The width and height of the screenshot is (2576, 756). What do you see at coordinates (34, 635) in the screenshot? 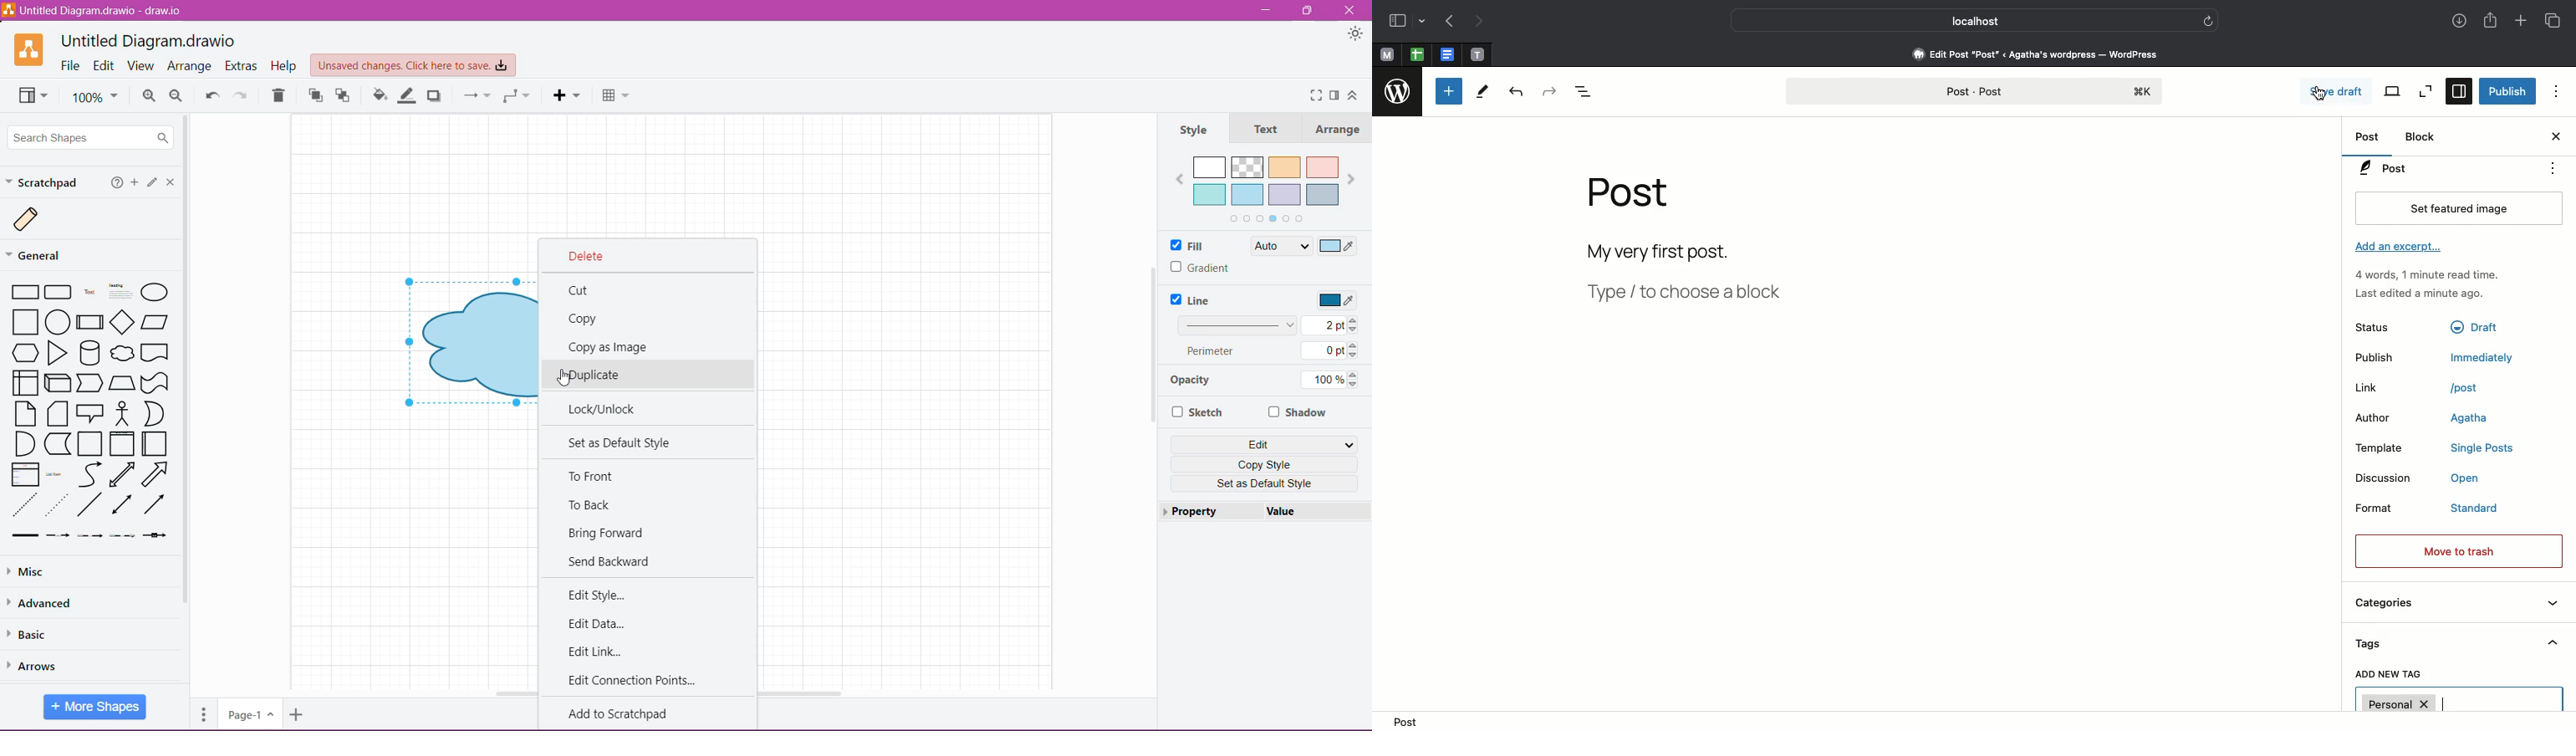
I see `Basic` at bounding box center [34, 635].